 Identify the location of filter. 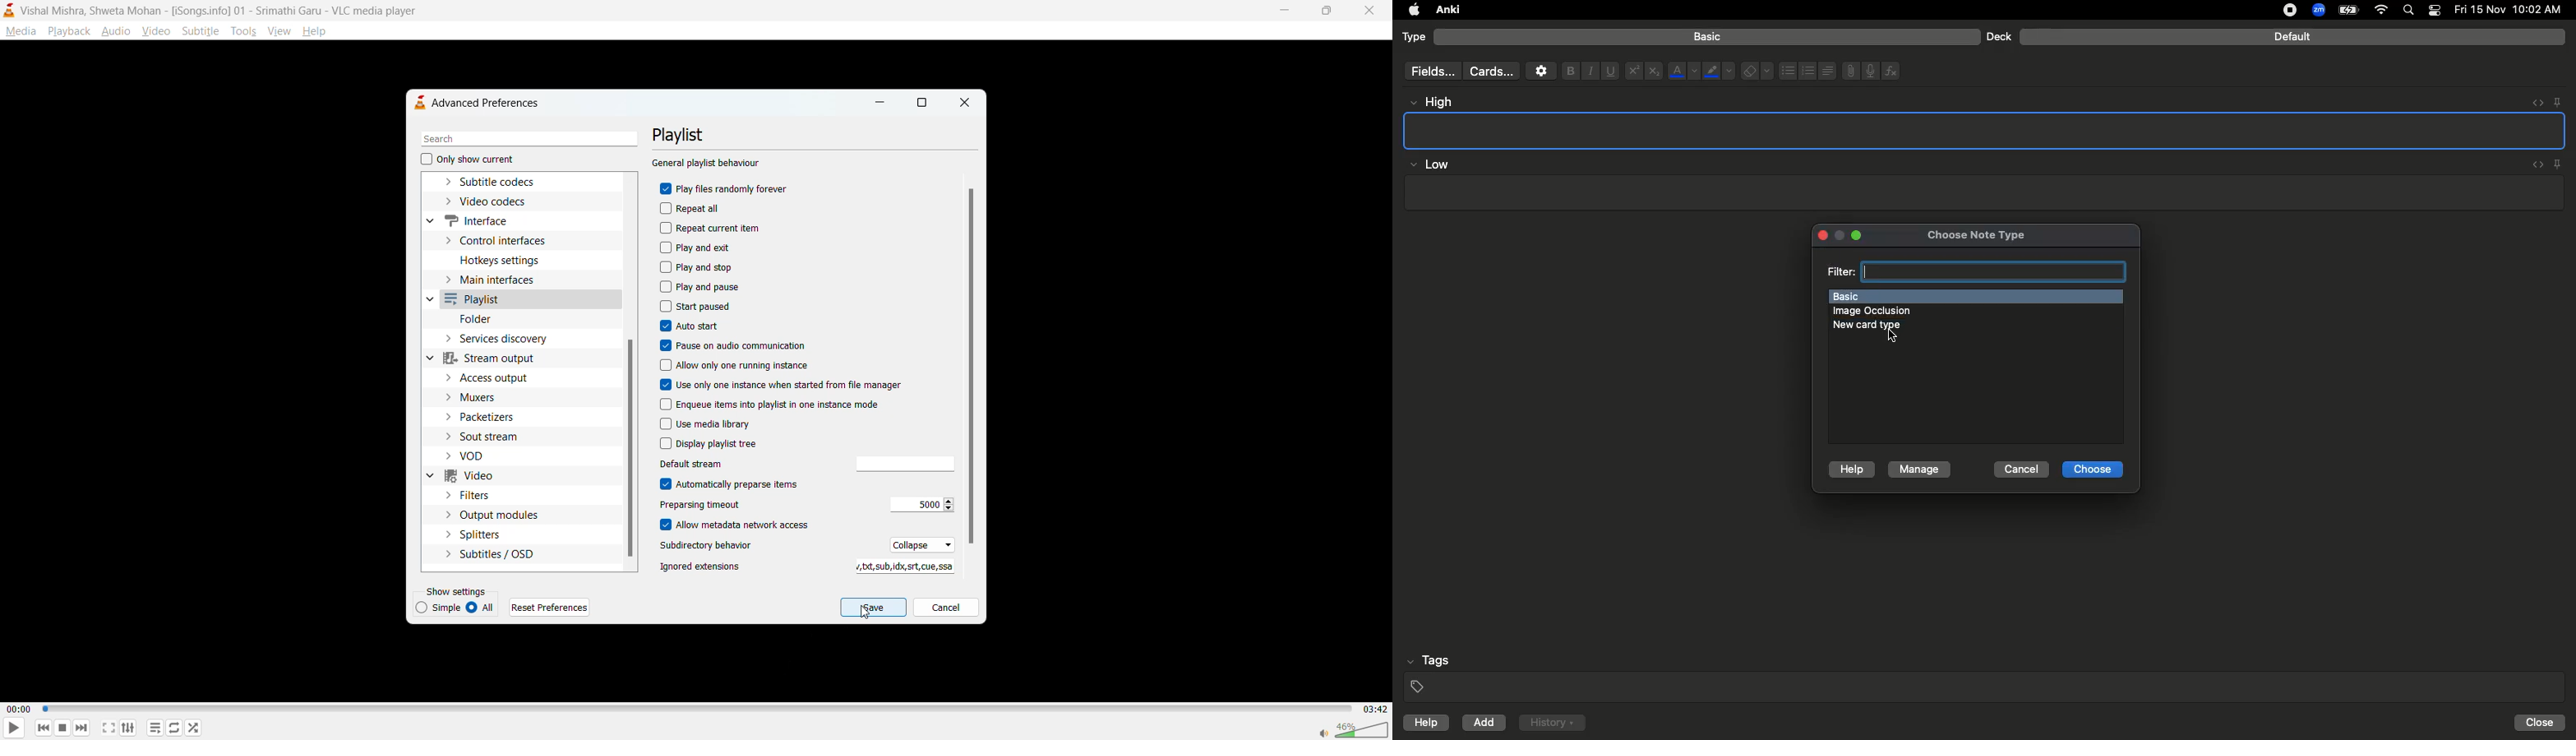
(1975, 271).